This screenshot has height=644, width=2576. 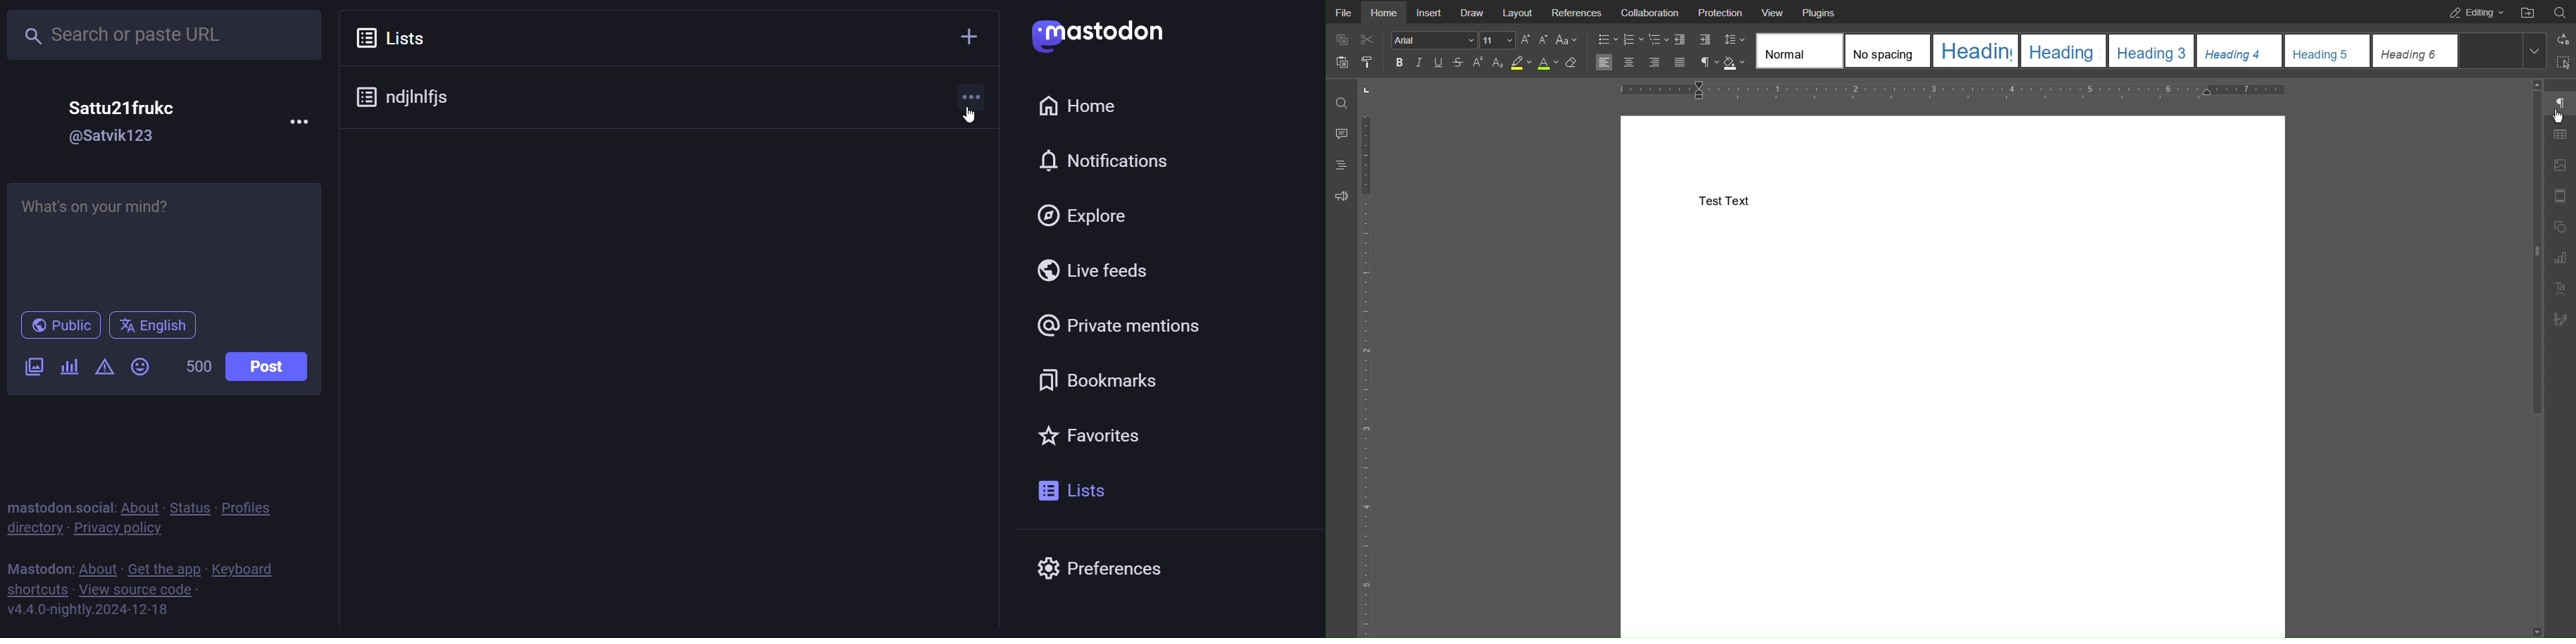 What do you see at coordinates (2151, 51) in the screenshot?
I see `Headings Templates` at bounding box center [2151, 51].